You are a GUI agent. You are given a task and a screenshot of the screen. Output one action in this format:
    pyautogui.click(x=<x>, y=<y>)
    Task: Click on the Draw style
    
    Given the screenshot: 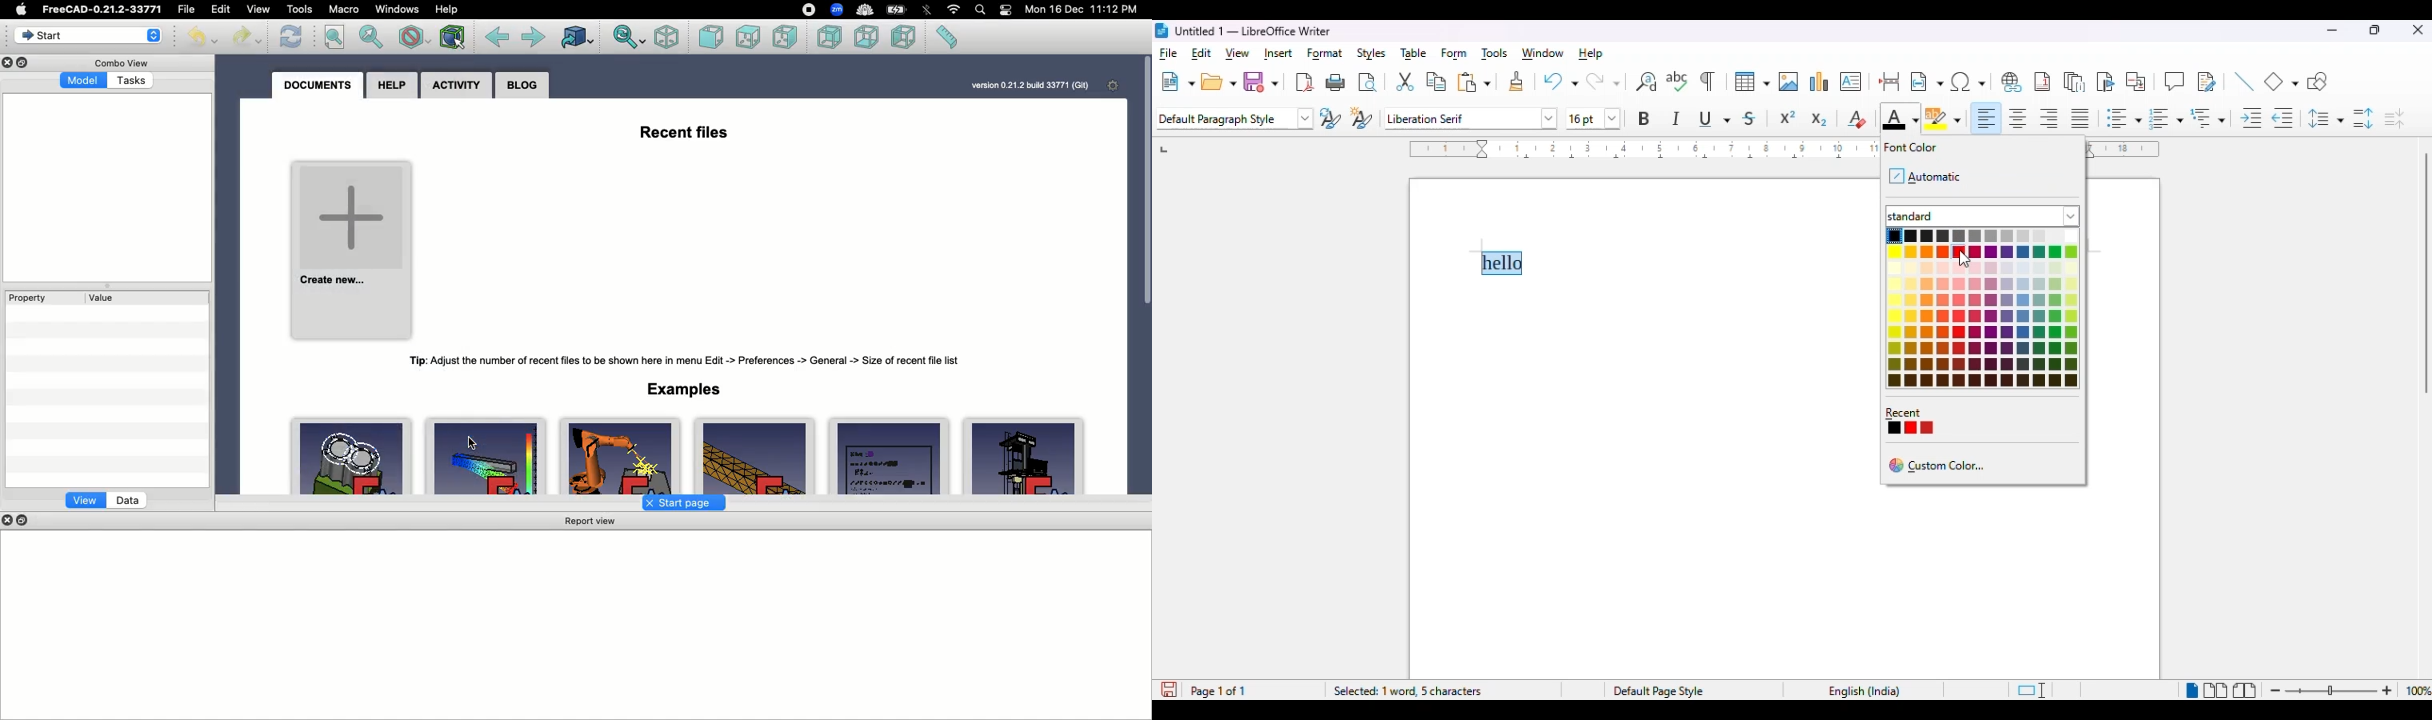 What is the action you would take?
    pyautogui.click(x=414, y=39)
    